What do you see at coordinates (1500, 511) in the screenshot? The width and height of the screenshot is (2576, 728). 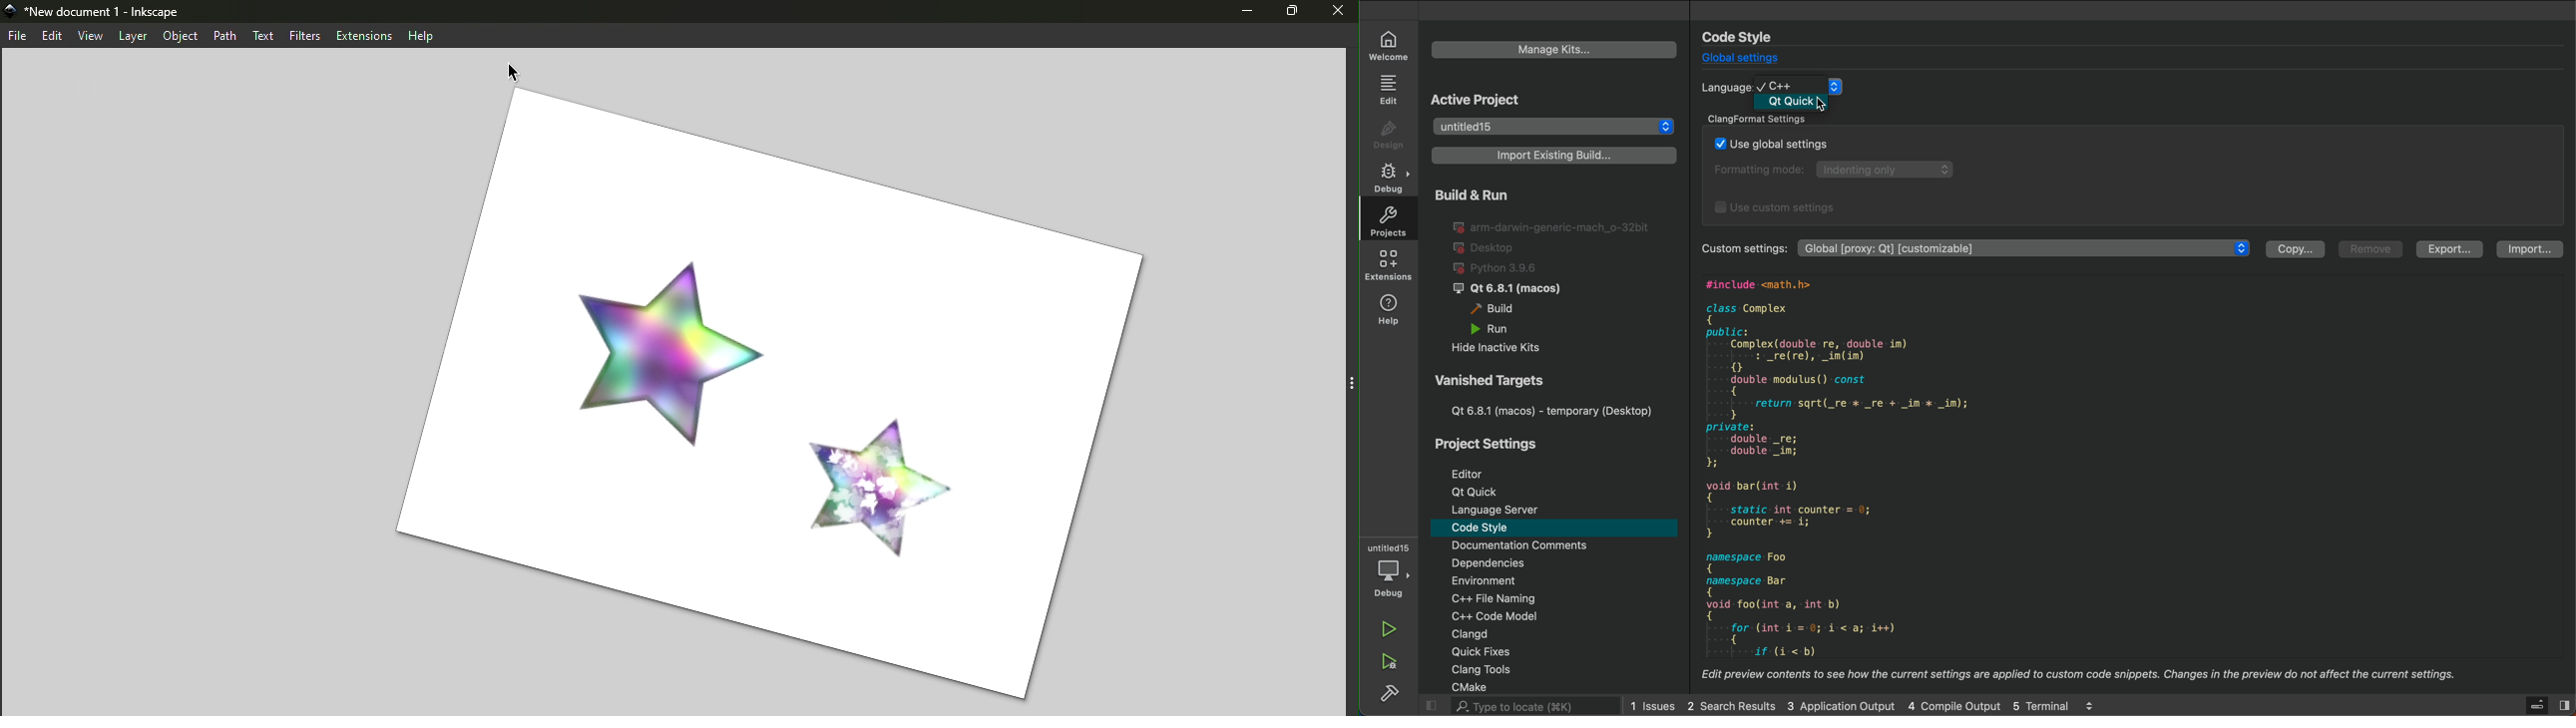 I see `language server` at bounding box center [1500, 511].